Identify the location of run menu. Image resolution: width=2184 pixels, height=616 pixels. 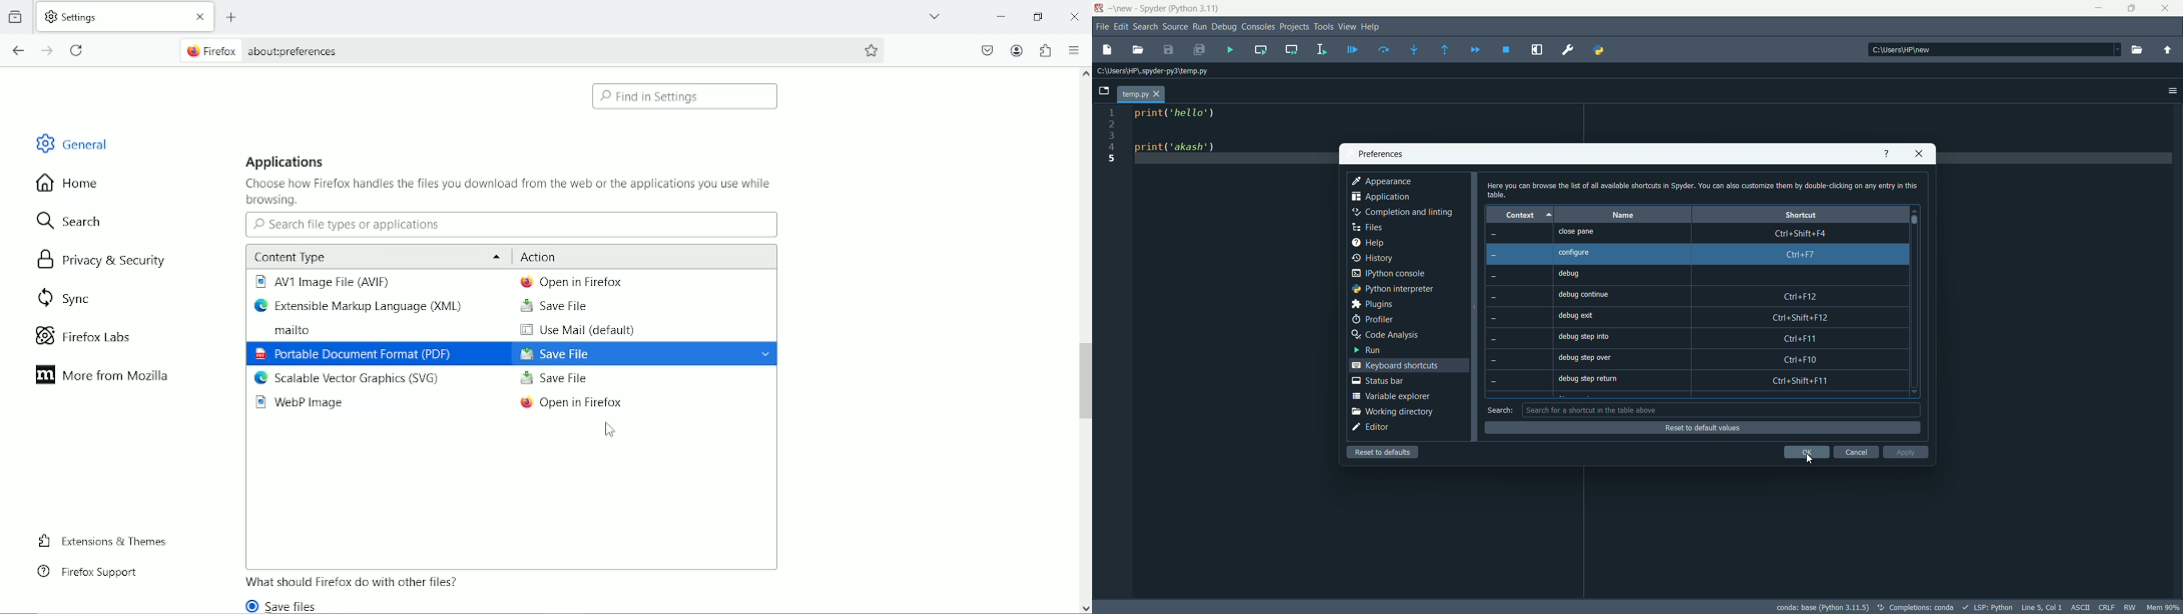
(1199, 27).